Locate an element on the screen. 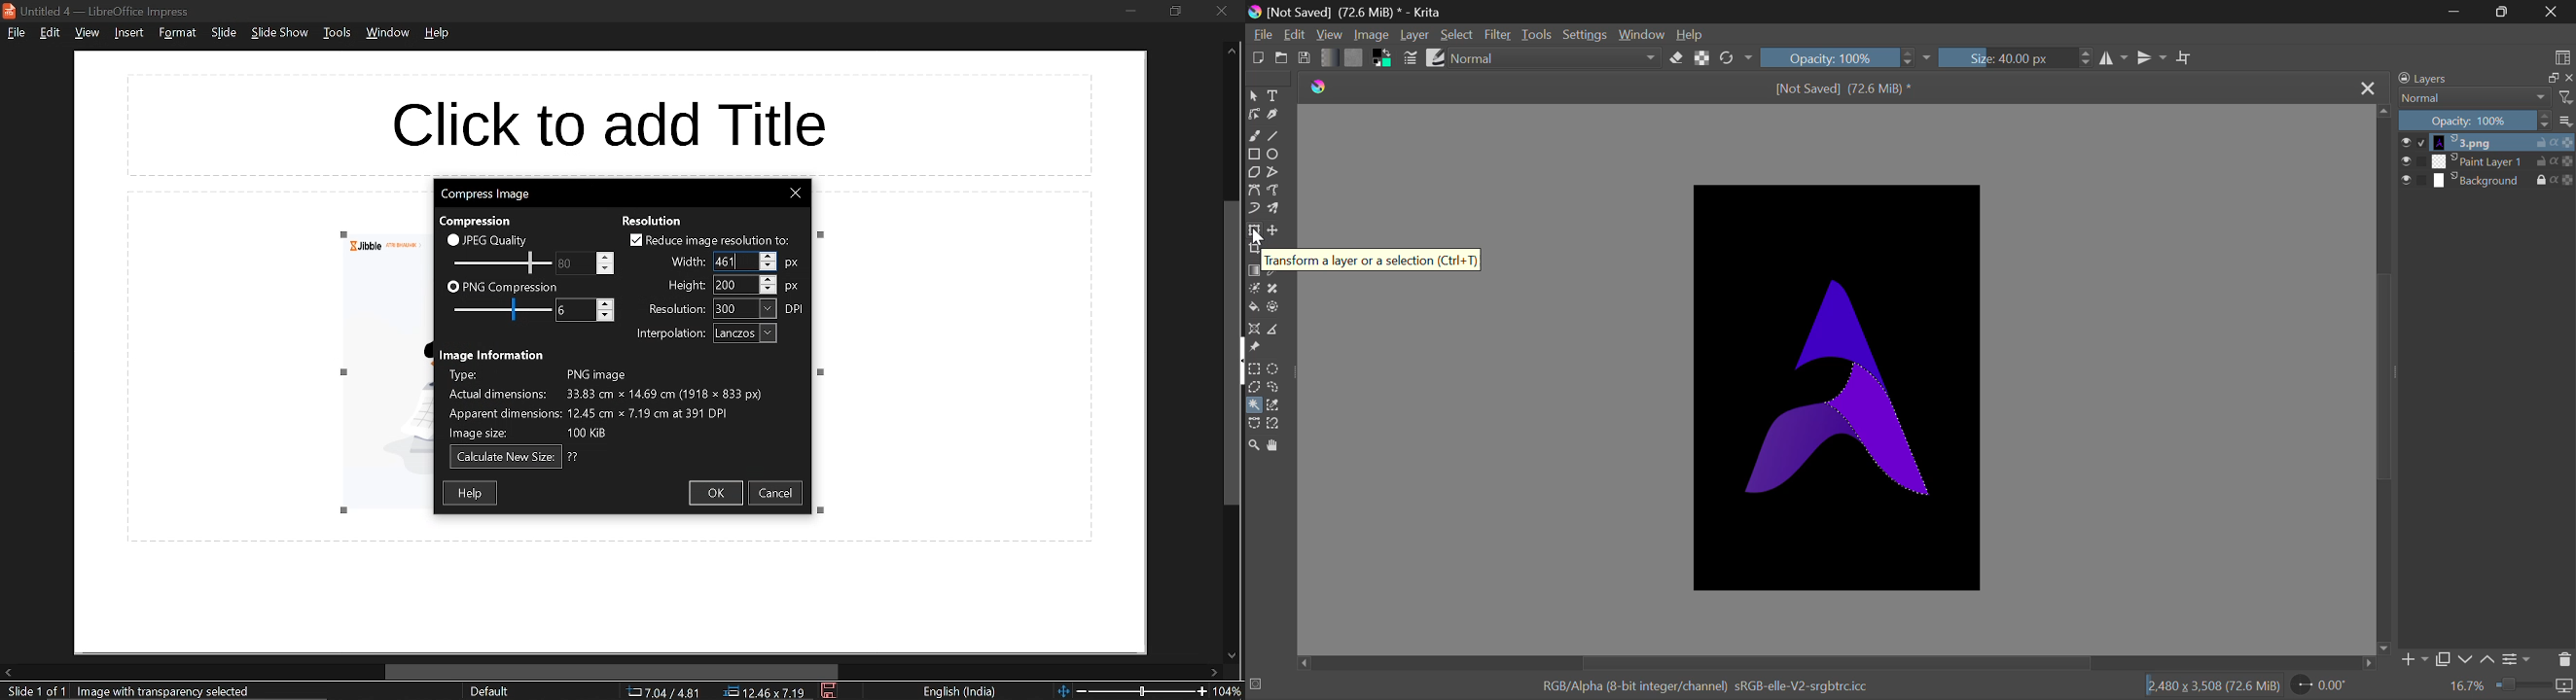  checkbox is located at coordinates (452, 288).